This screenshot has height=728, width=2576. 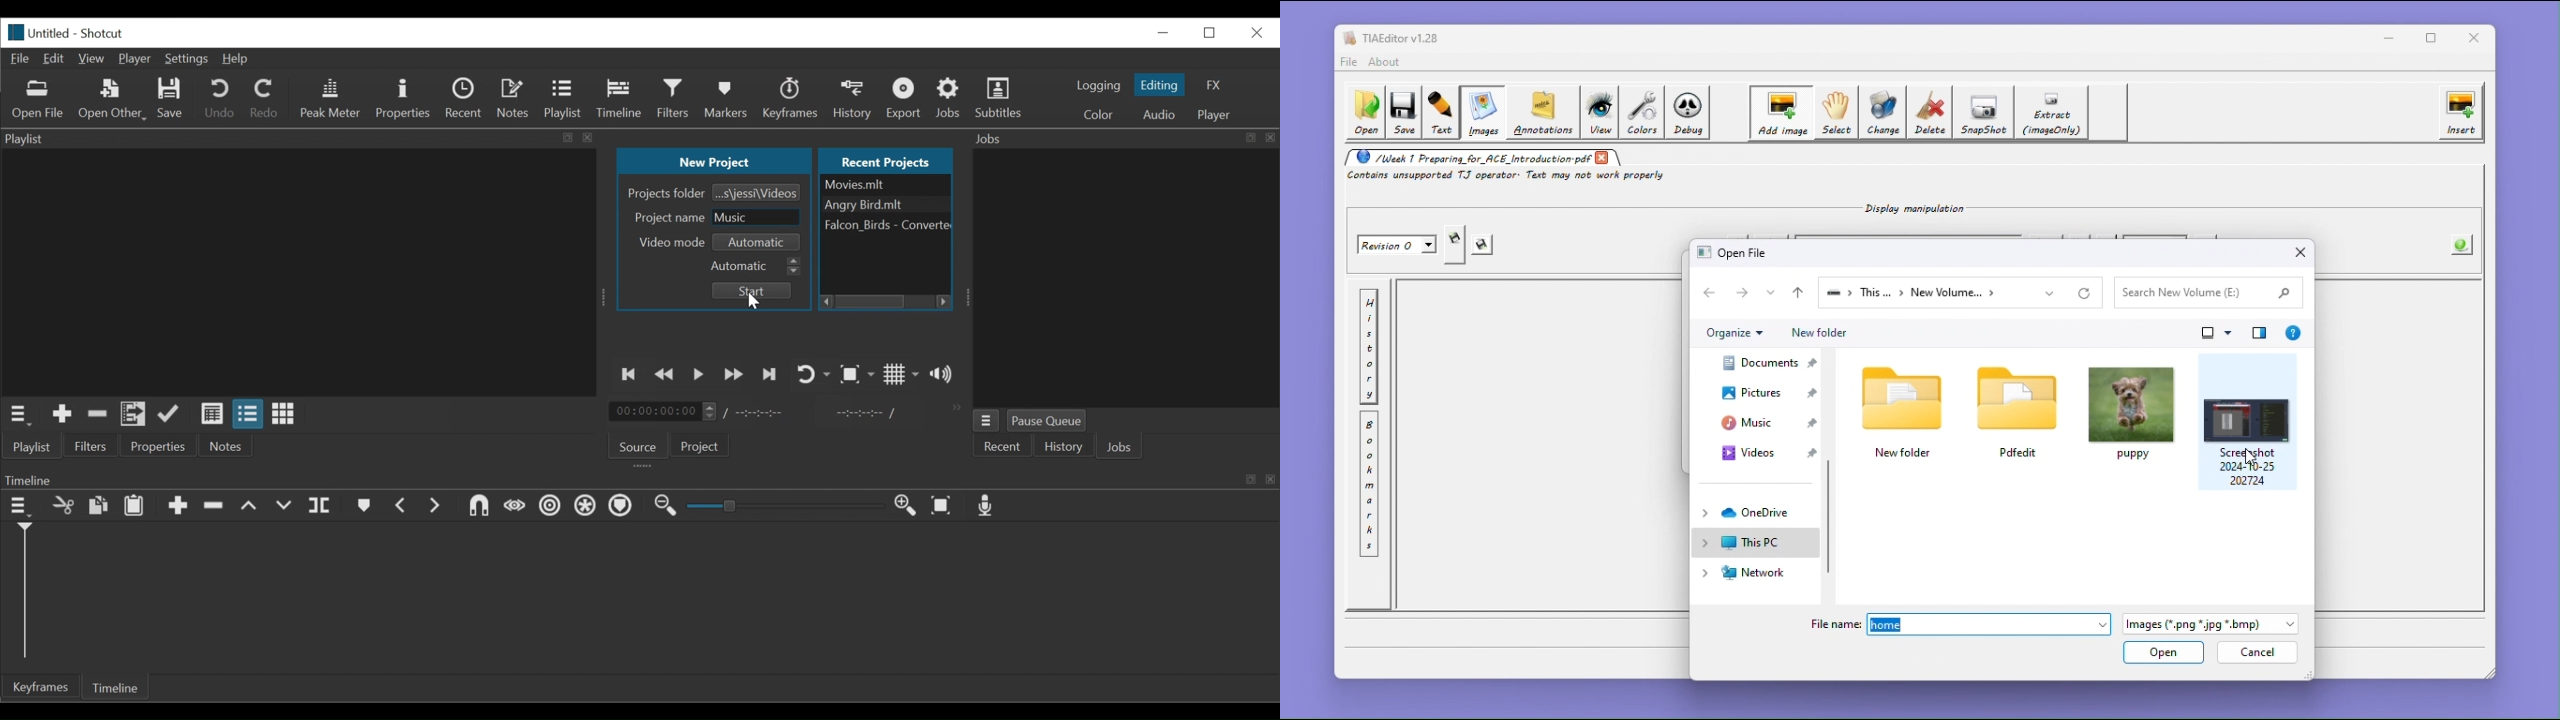 What do you see at coordinates (170, 415) in the screenshot?
I see `Update` at bounding box center [170, 415].